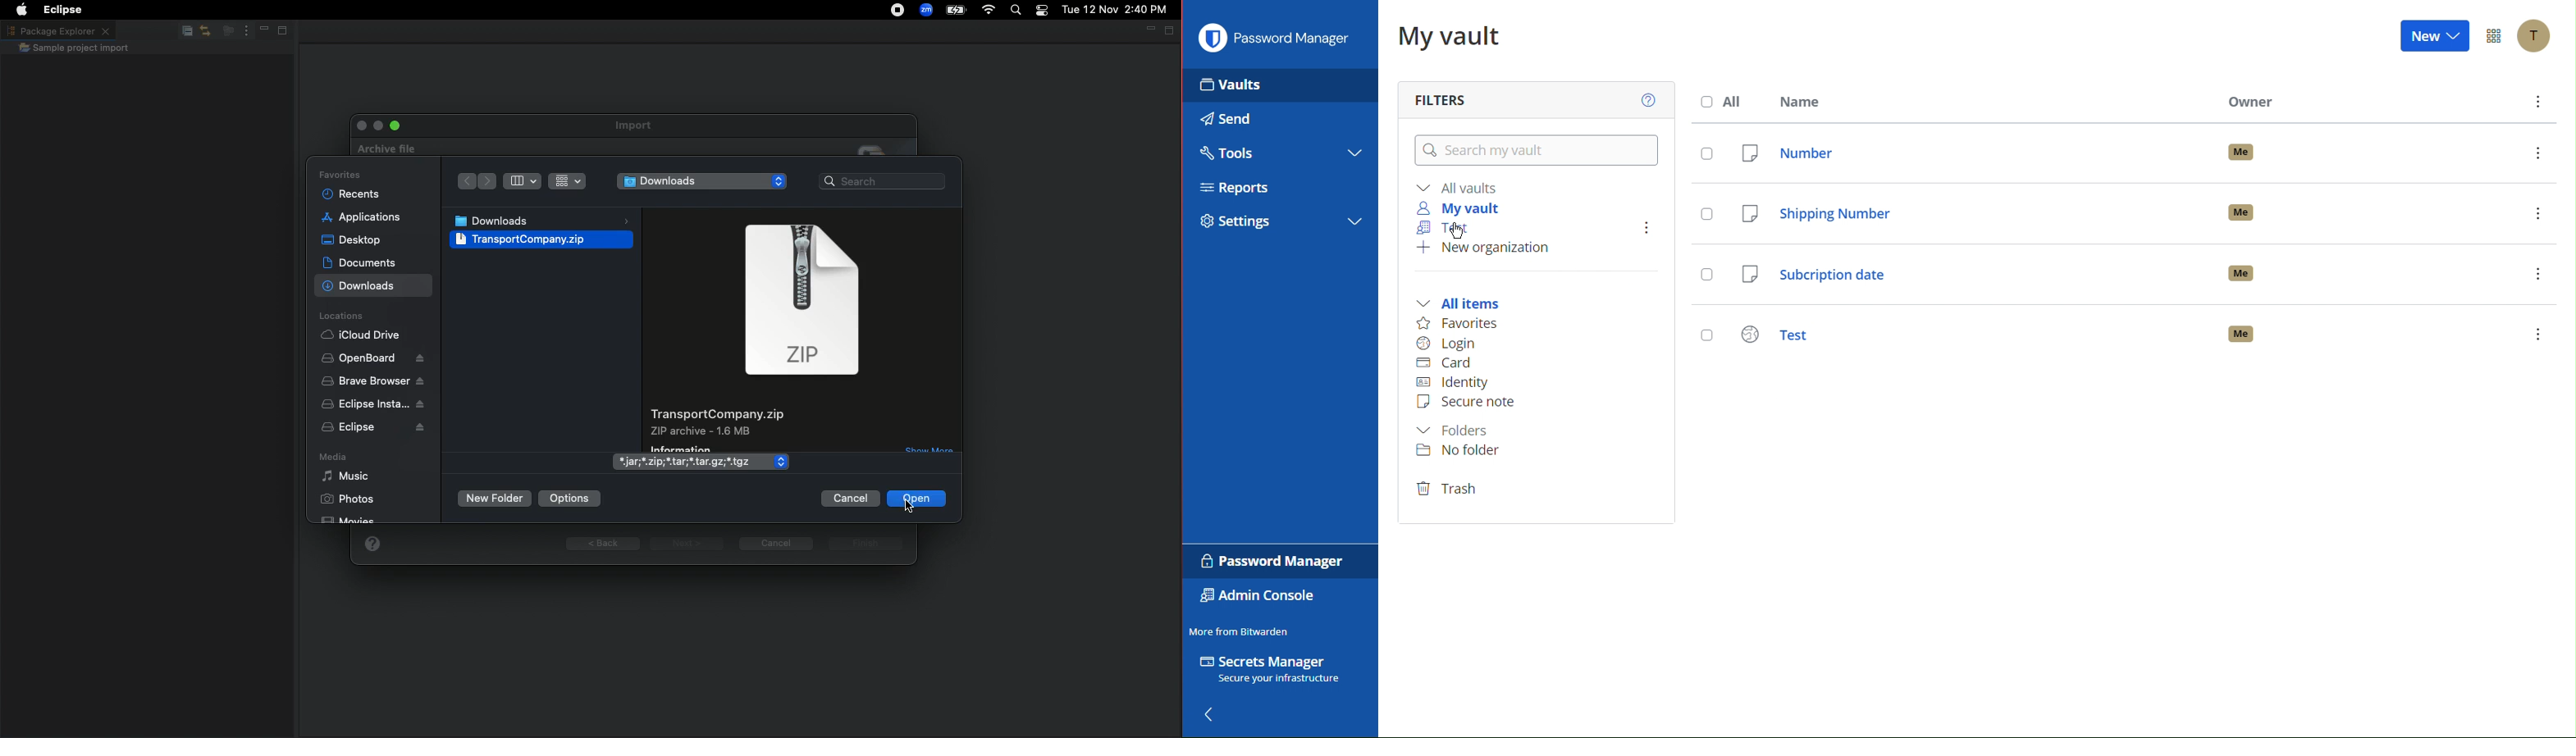  Describe the element at coordinates (1486, 250) in the screenshot. I see `New organization` at that location.